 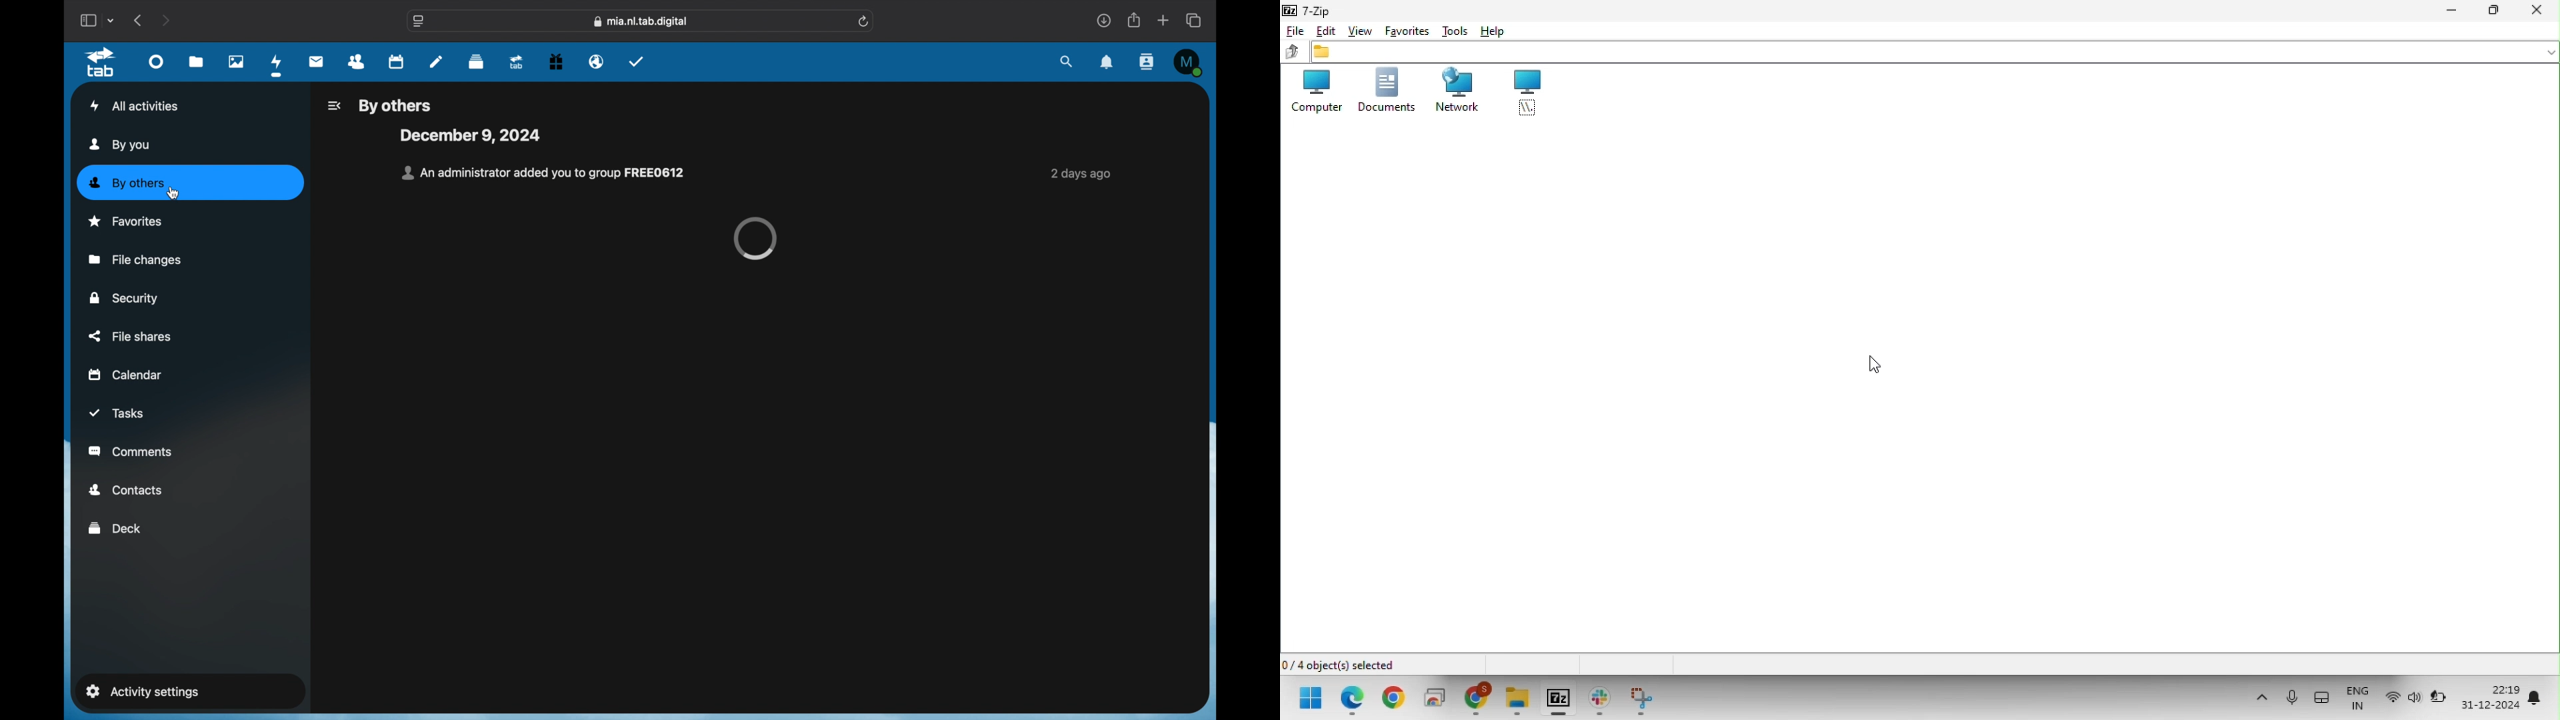 What do you see at coordinates (435, 61) in the screenshot?
I see `notes` at bounding box center [435, 61].